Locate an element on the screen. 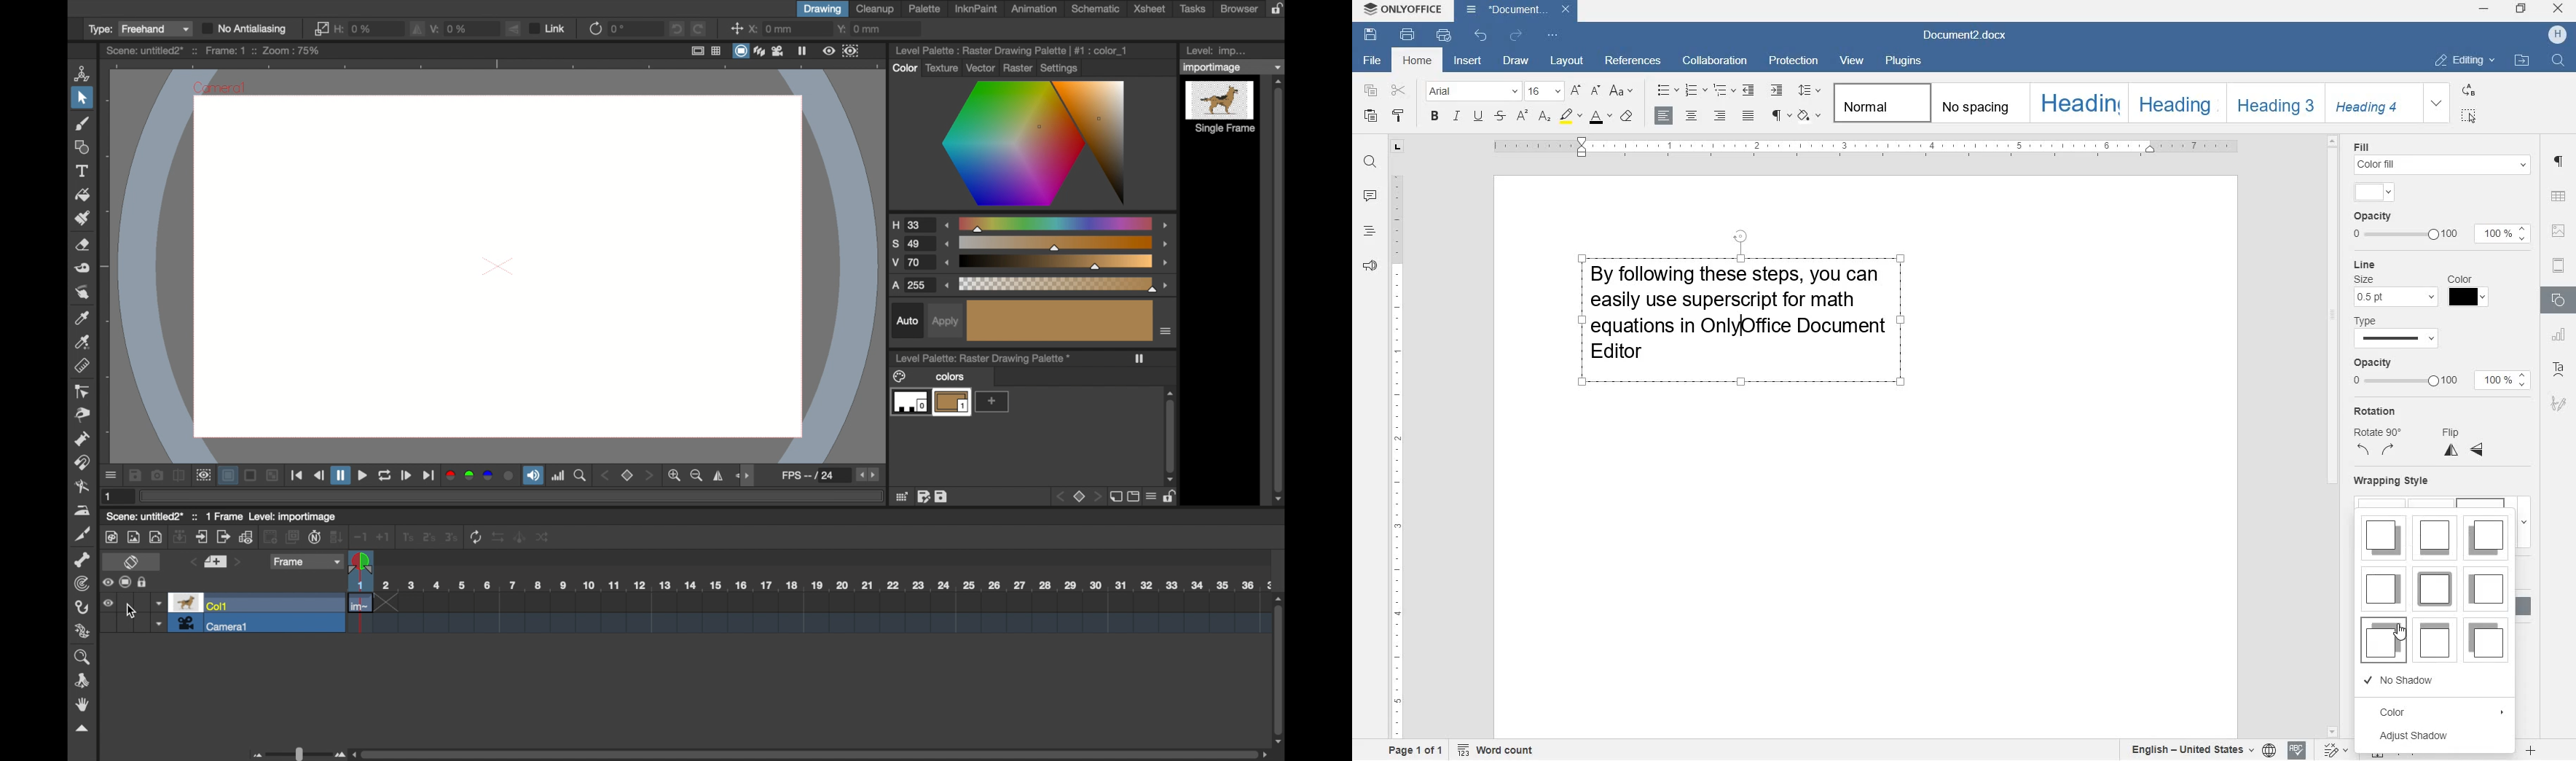  find is located at coordinates (1373, 163).